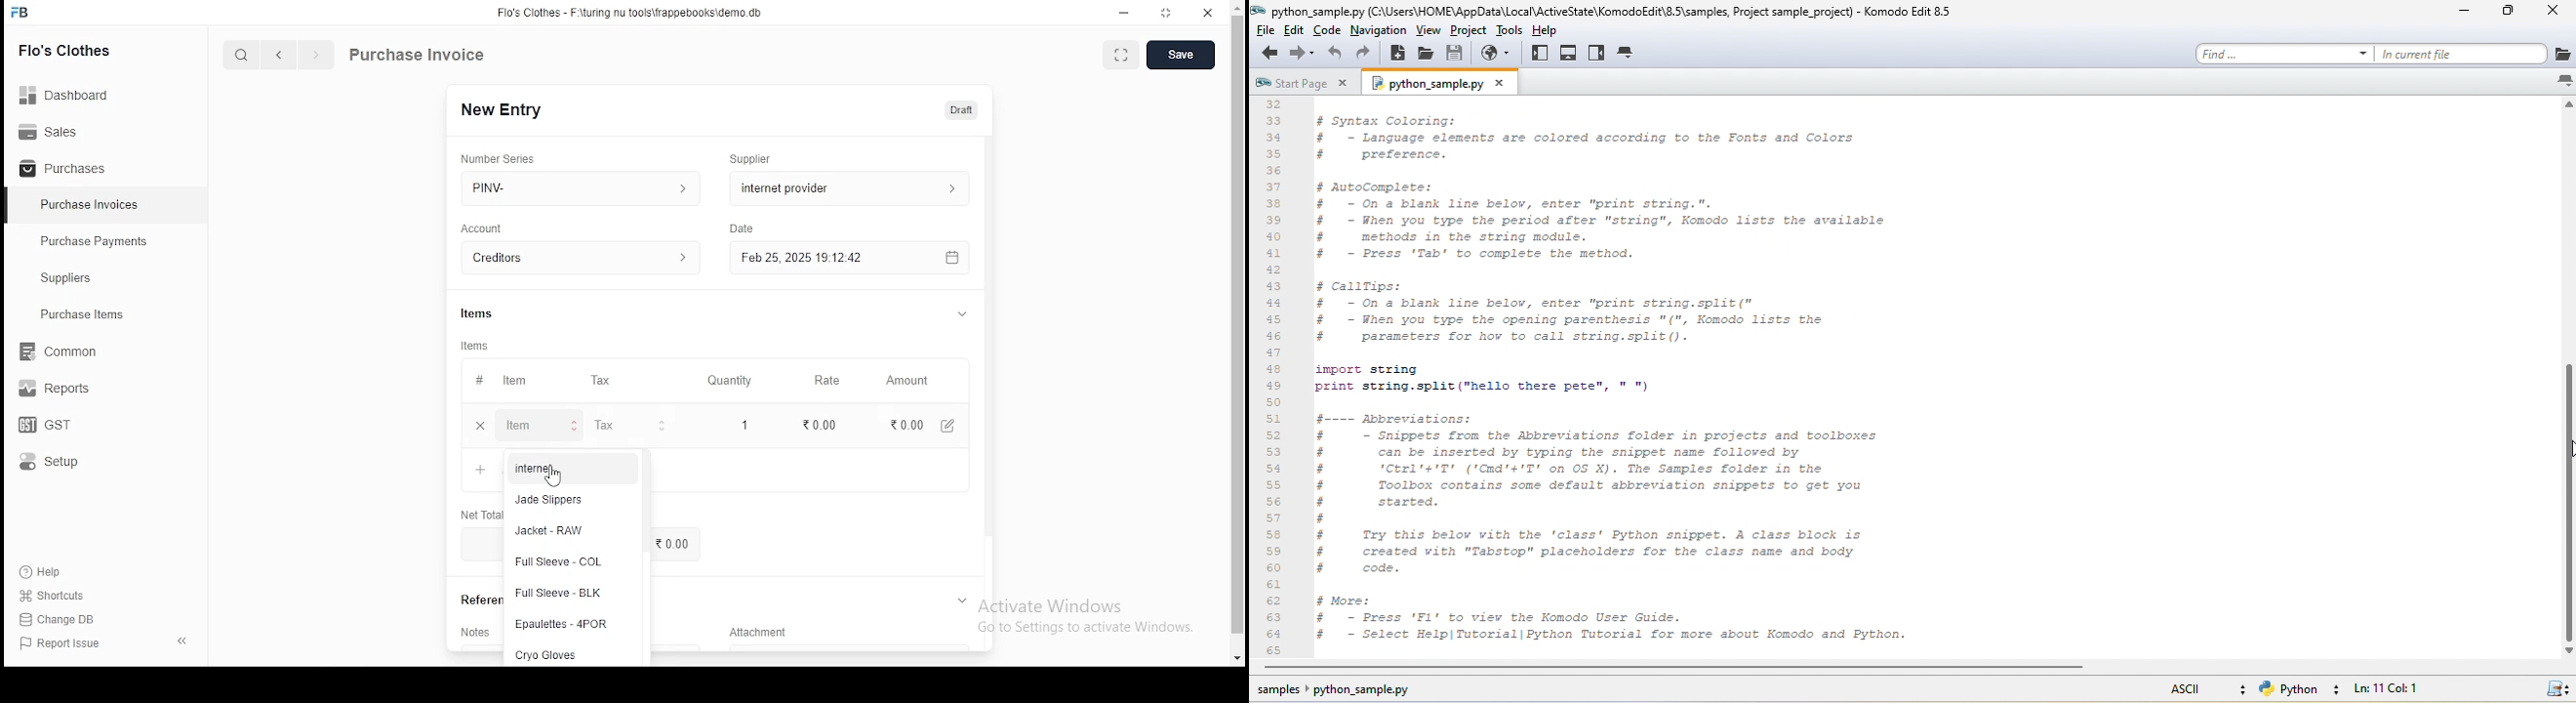 The width and height of the screenshot is (2576, 728). What do you see at coordinates (73, 89) in the screenshot?
I see `dashboard` at bounding box center [73, 89].